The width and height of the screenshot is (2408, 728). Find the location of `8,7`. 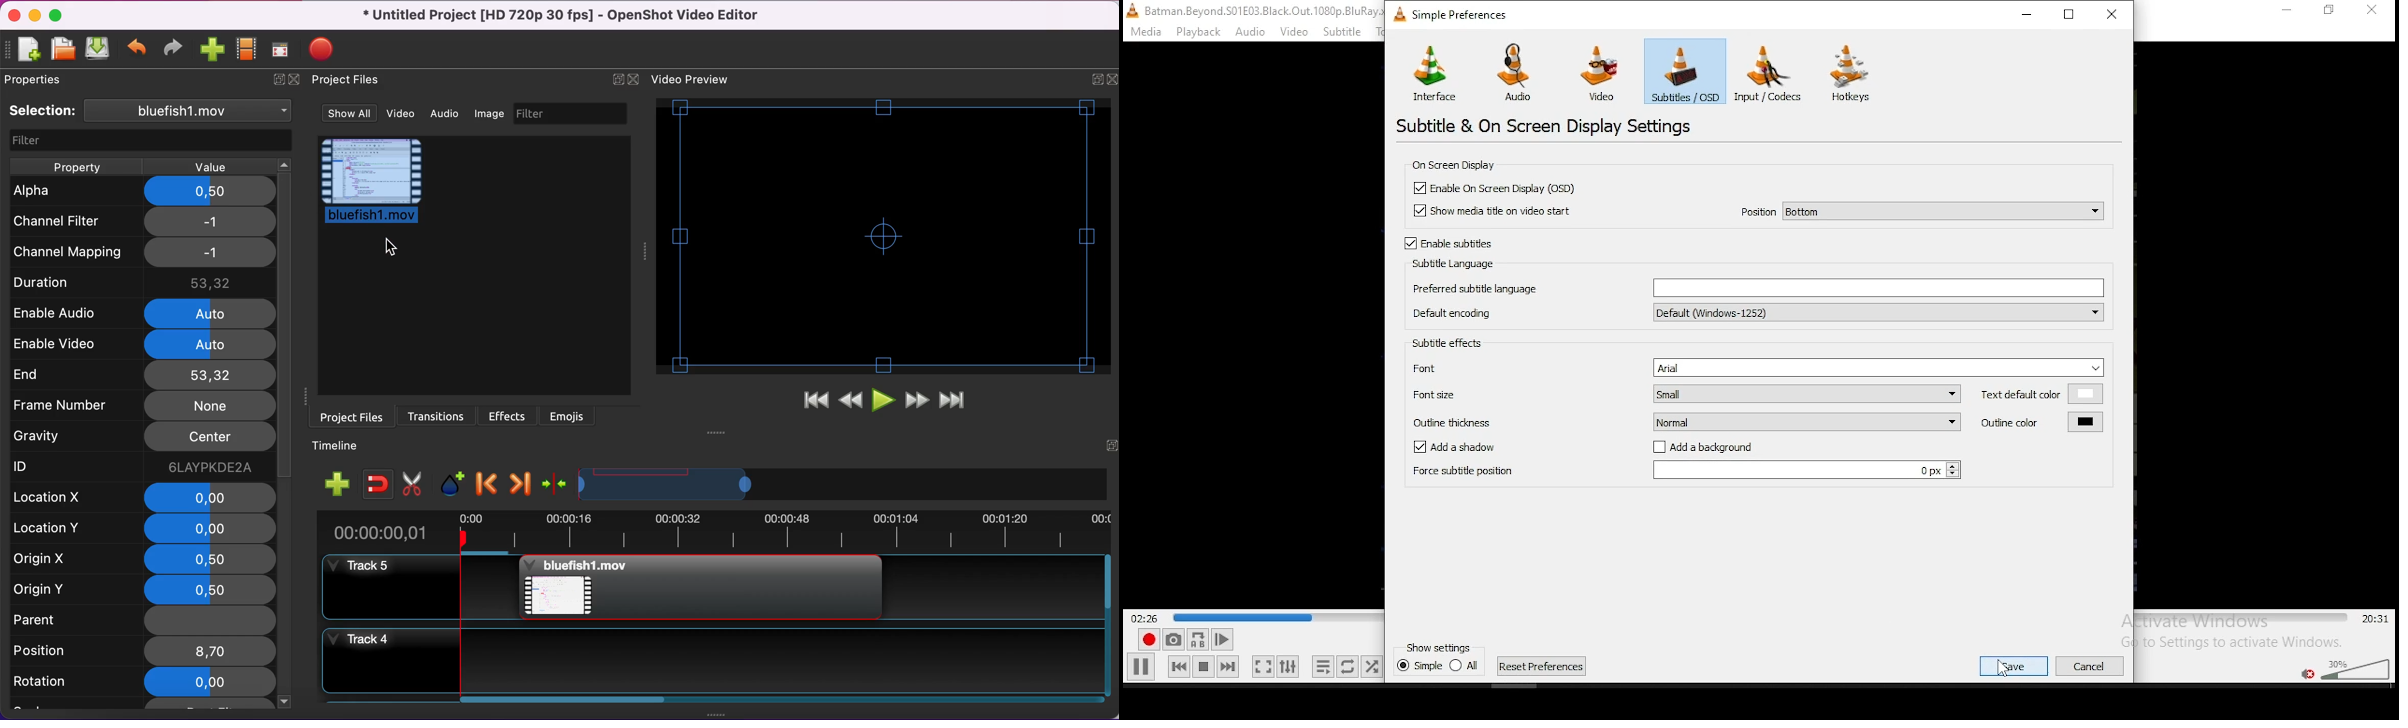

8,7 is located at coordinates (208, 651).